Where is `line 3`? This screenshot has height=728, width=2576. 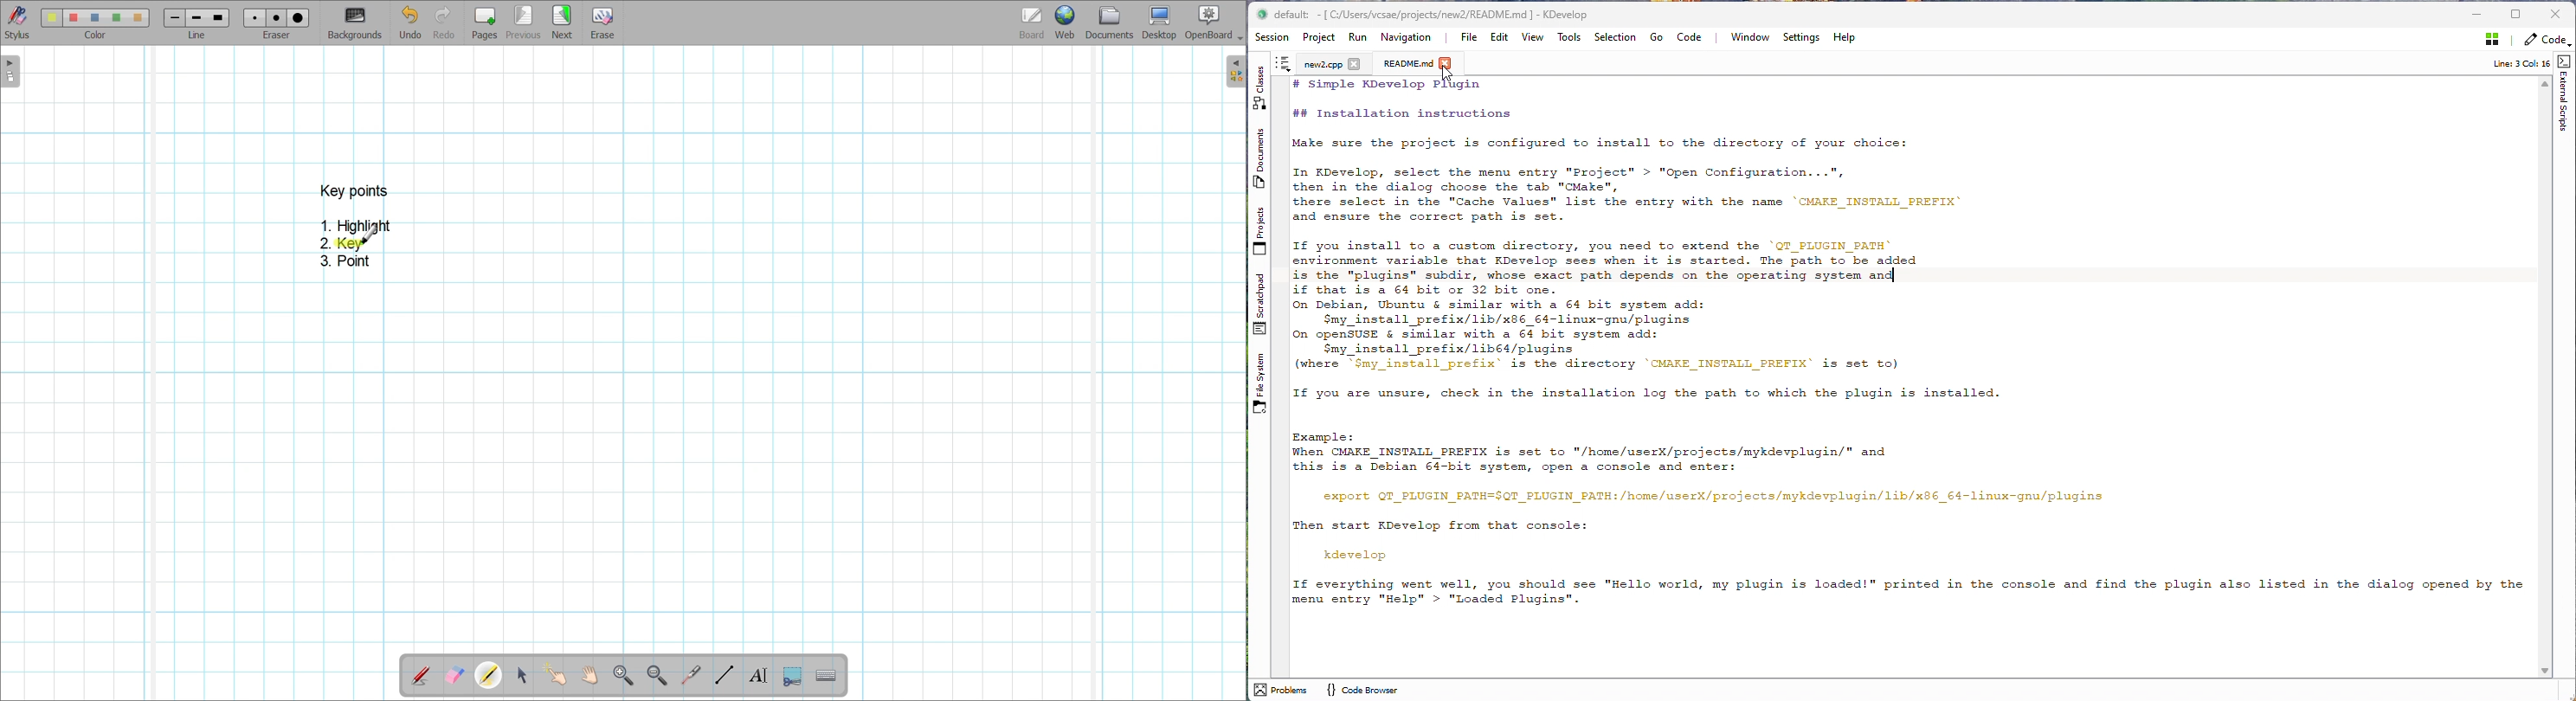
line 3 is located at coordinates (217, 18).